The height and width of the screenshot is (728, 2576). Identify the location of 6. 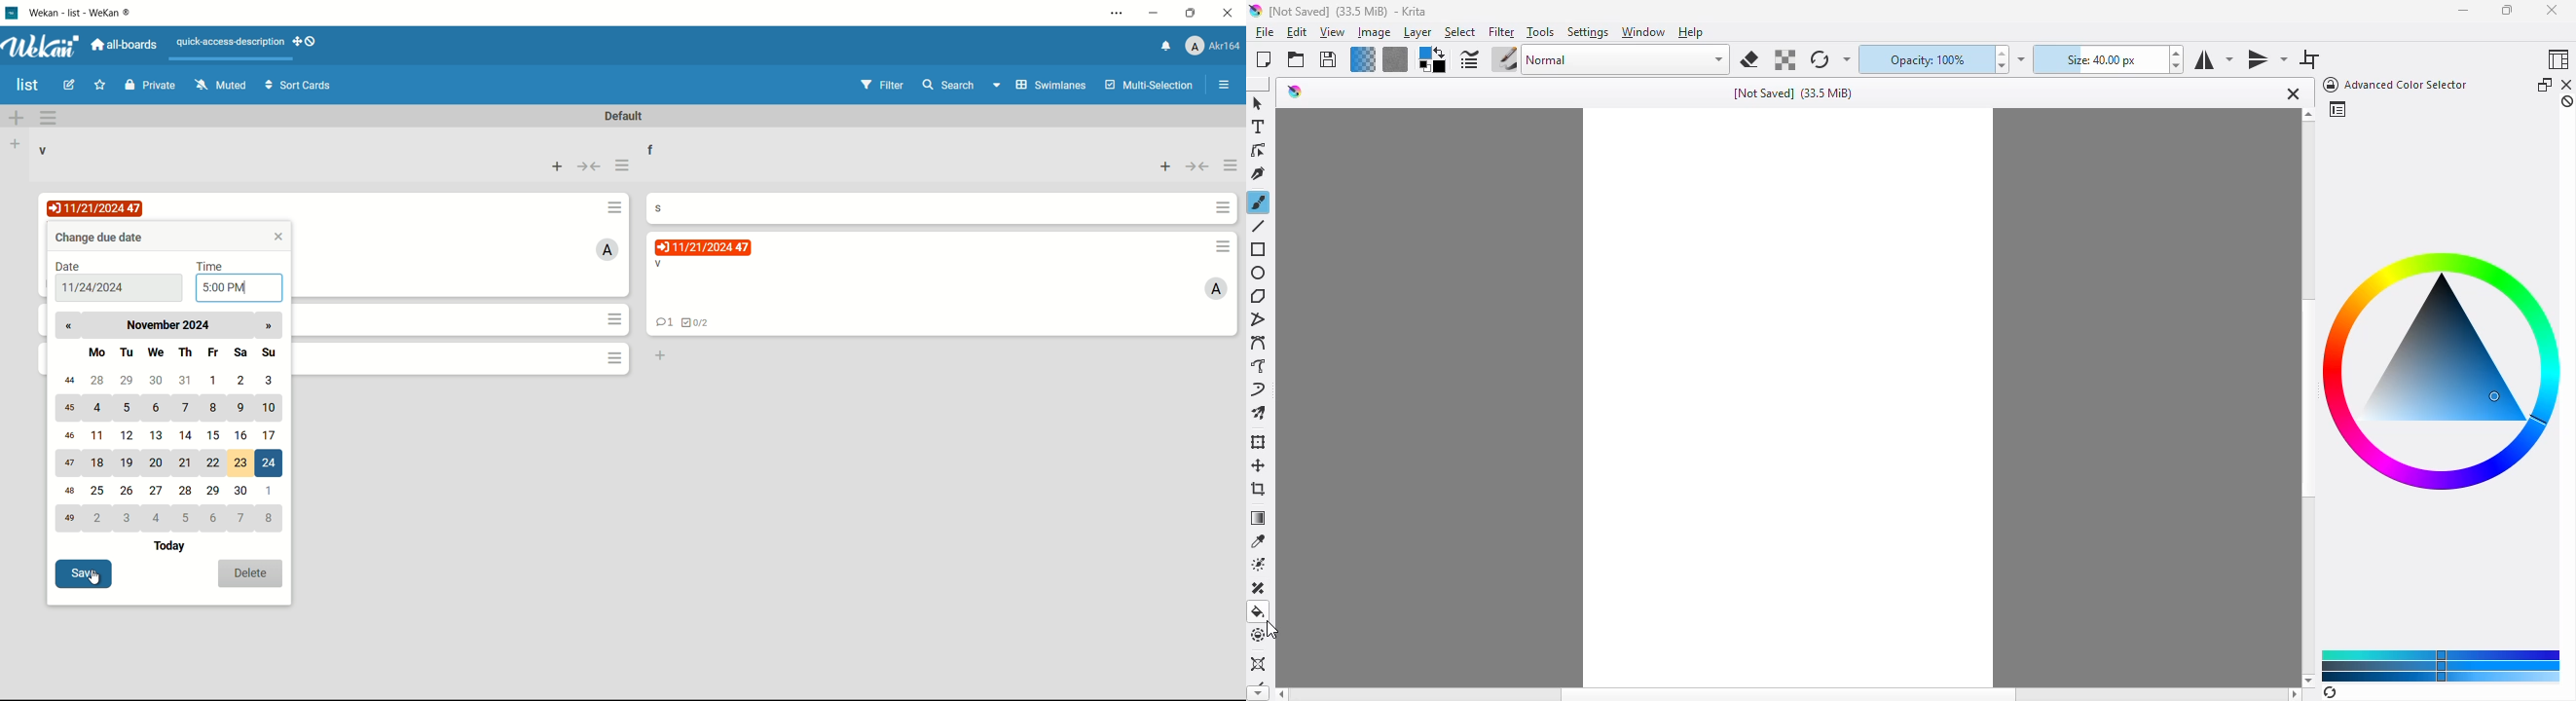
(158, 408).